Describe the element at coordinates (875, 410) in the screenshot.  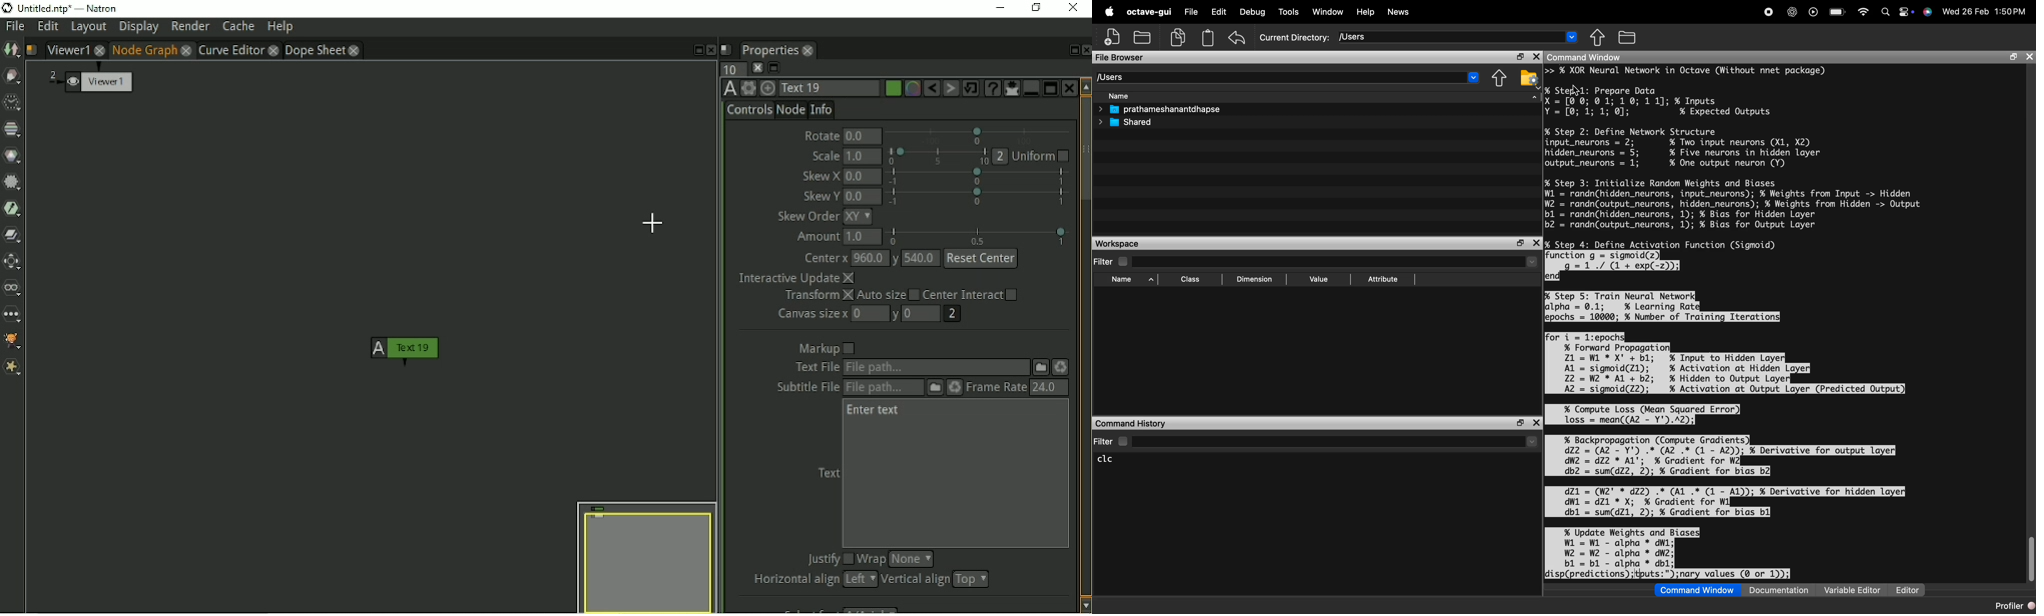
I see `Enter text` at that location.